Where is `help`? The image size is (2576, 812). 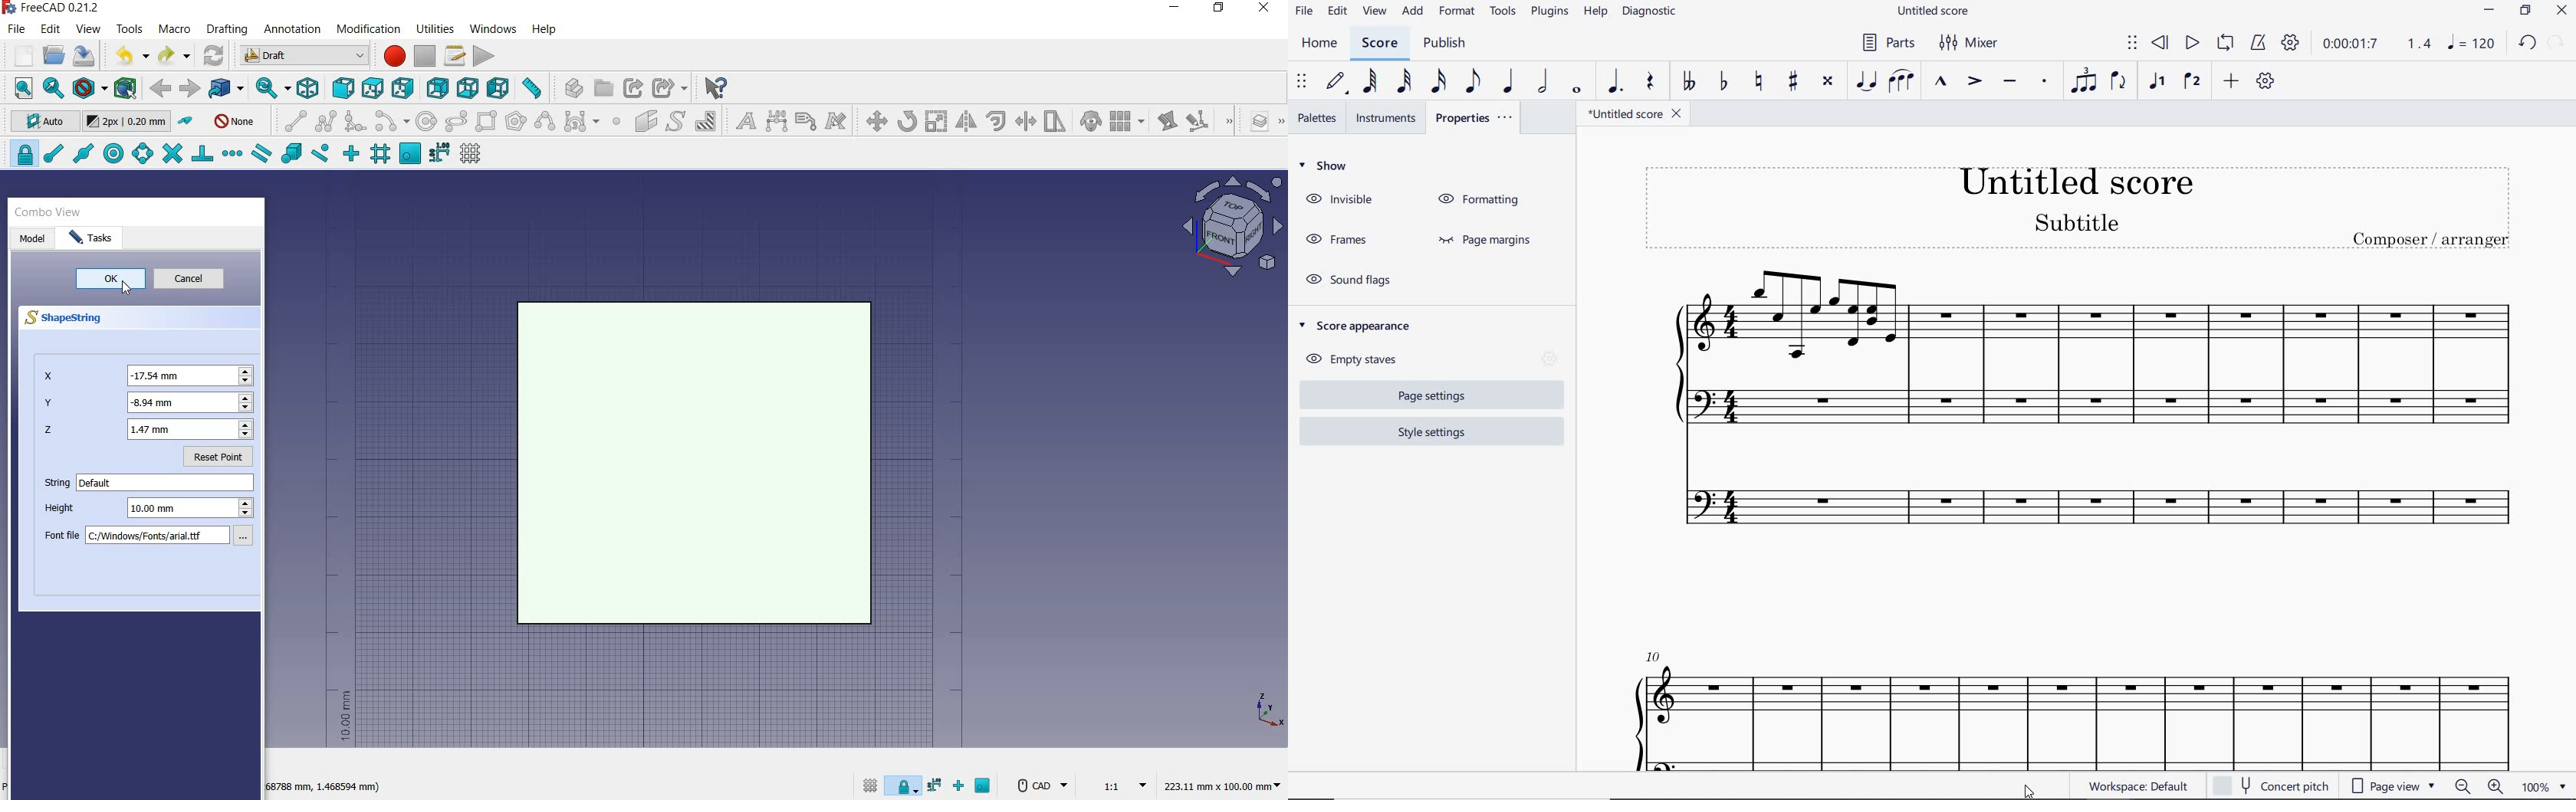
help is located at coordinates (544, 29).